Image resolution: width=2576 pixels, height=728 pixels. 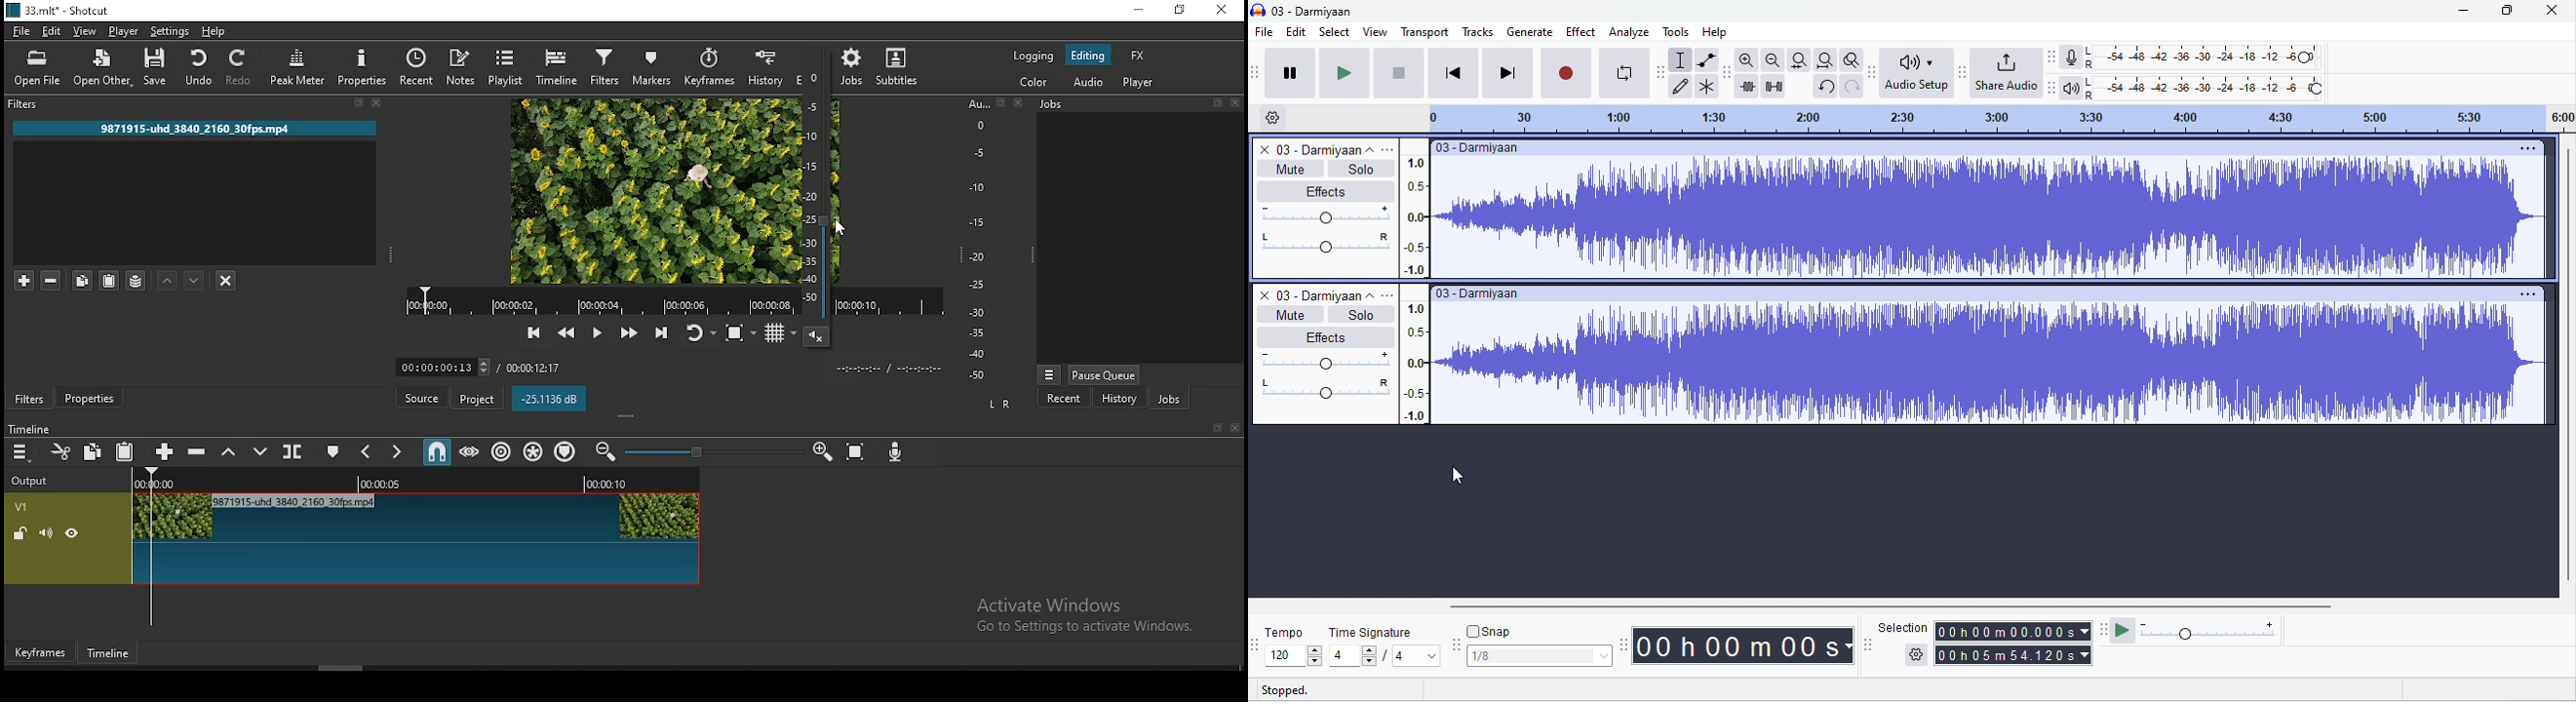 What do you see at coordinates (1746, 60) in the screenshot?
I see `zoom in` at bounding box center [1746, 60].